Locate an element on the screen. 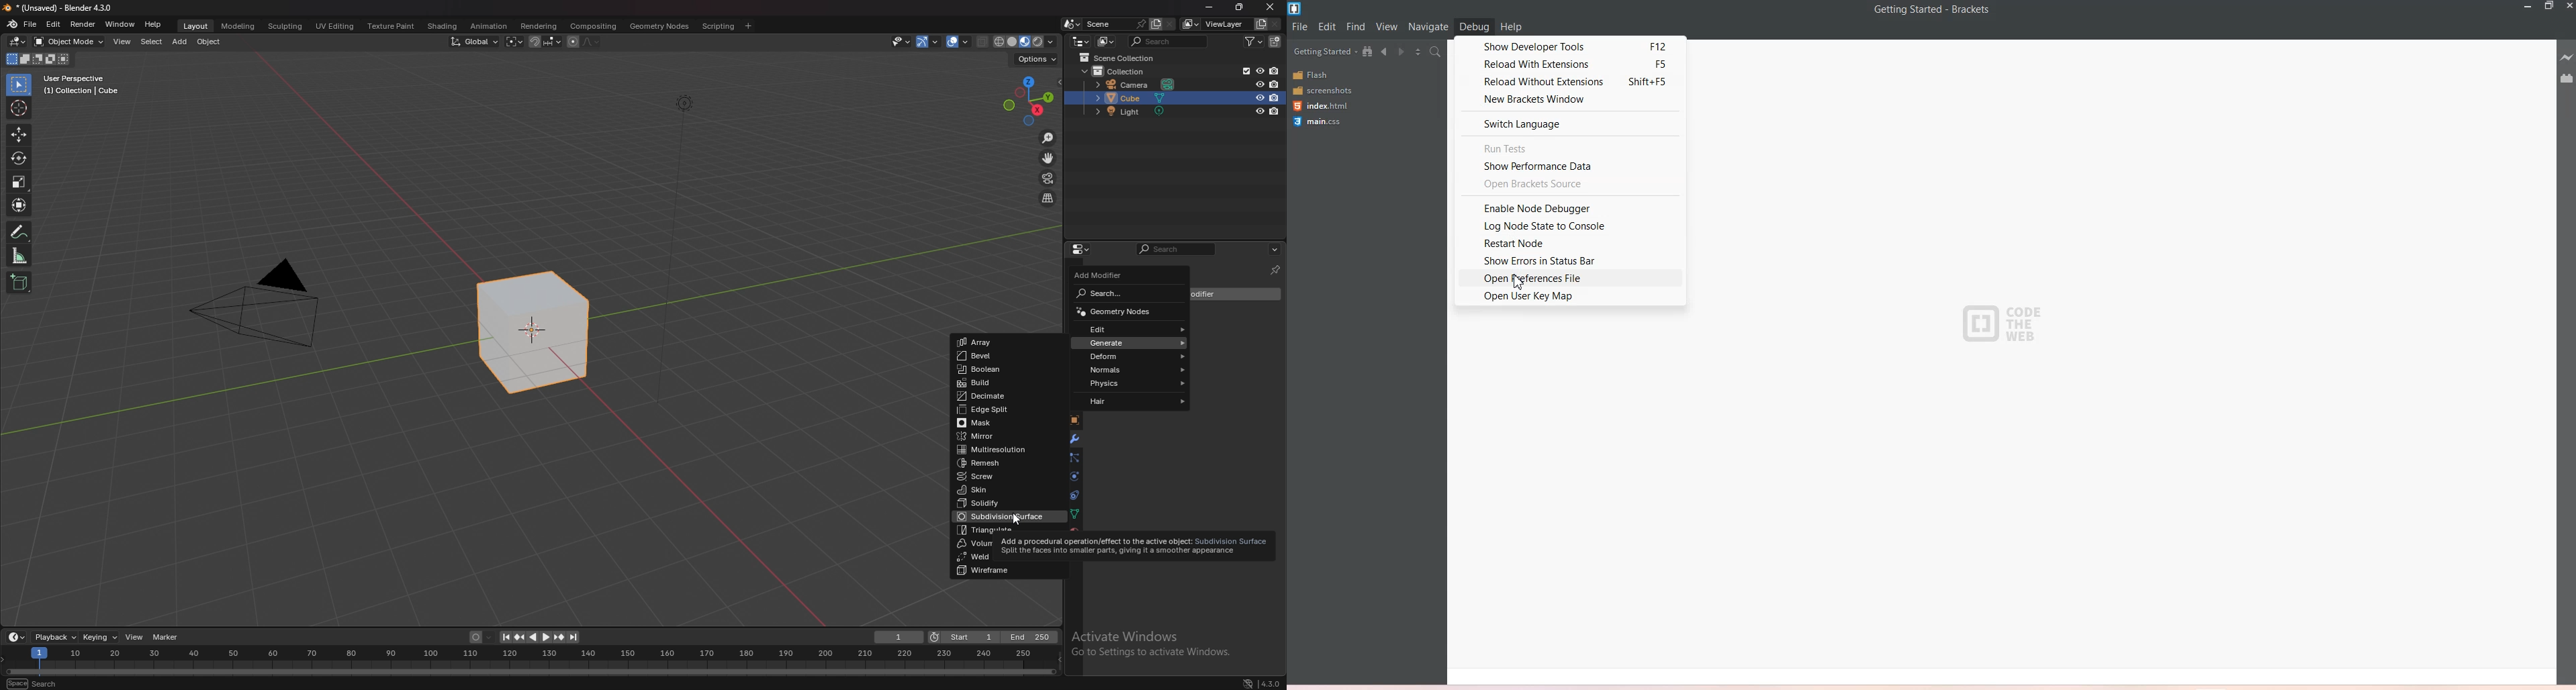  browse scene is located at coordinates (1072, 24).